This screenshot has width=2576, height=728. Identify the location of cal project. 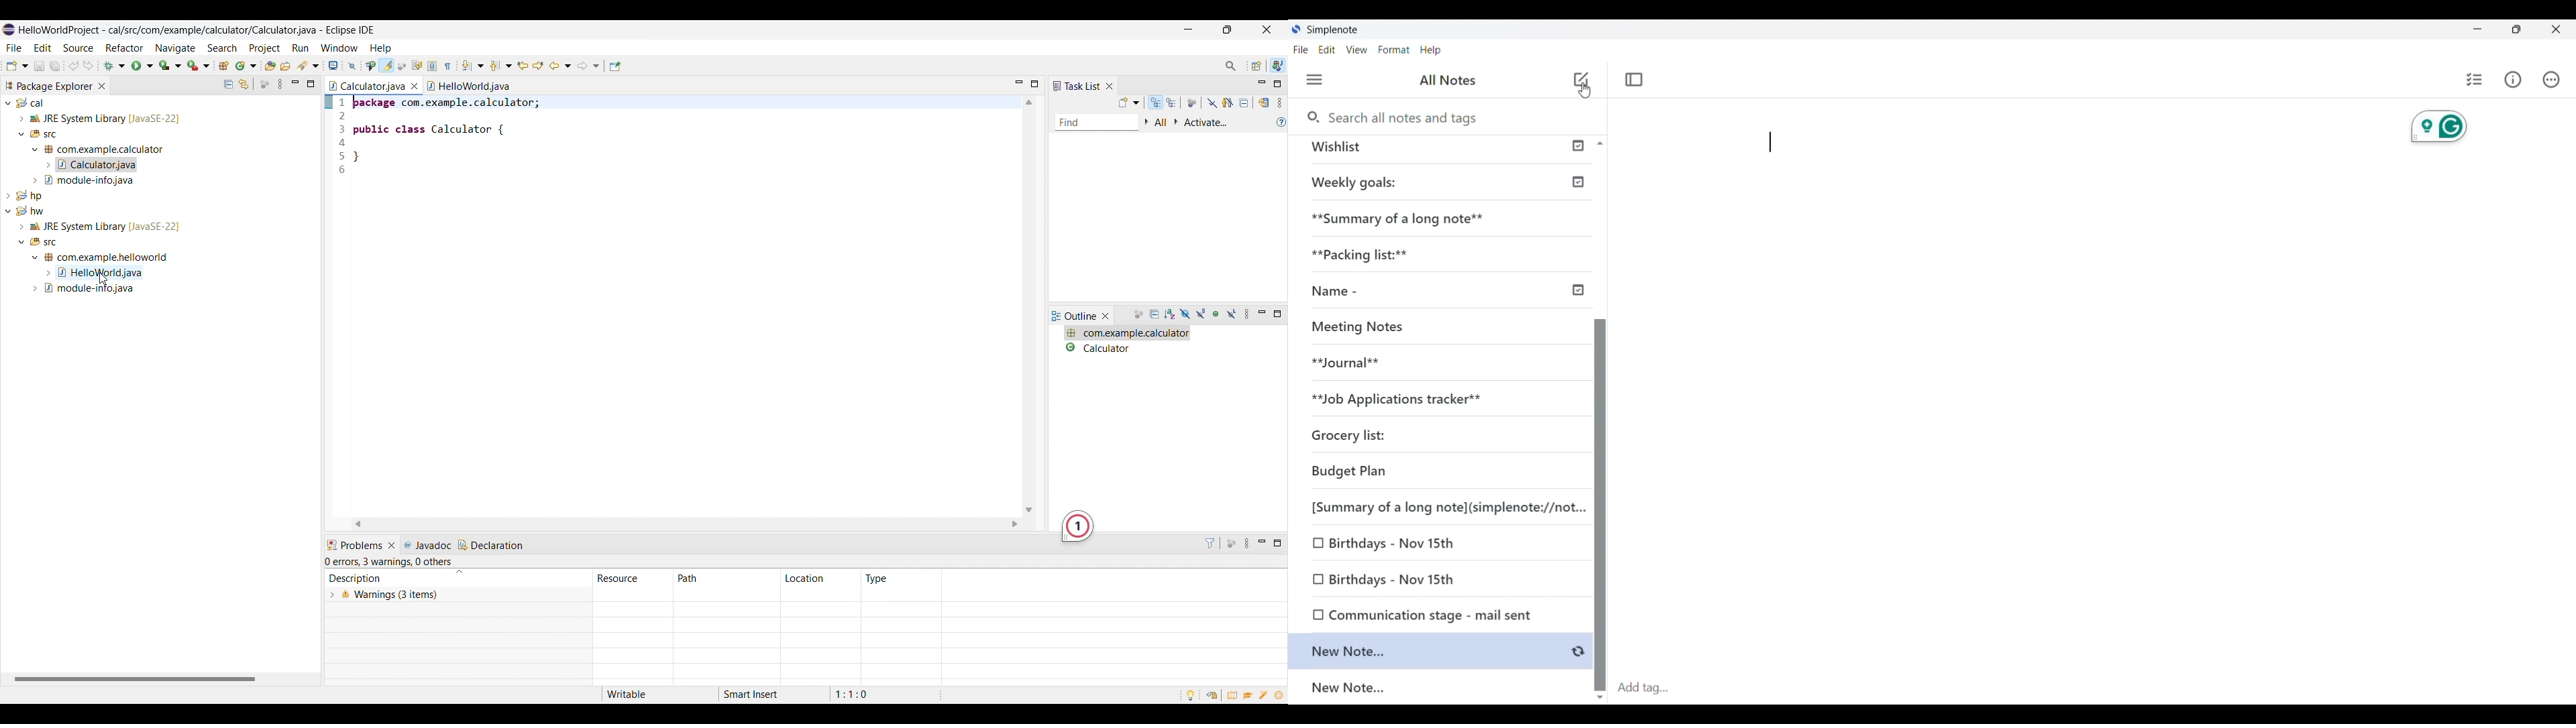
(158, 141).